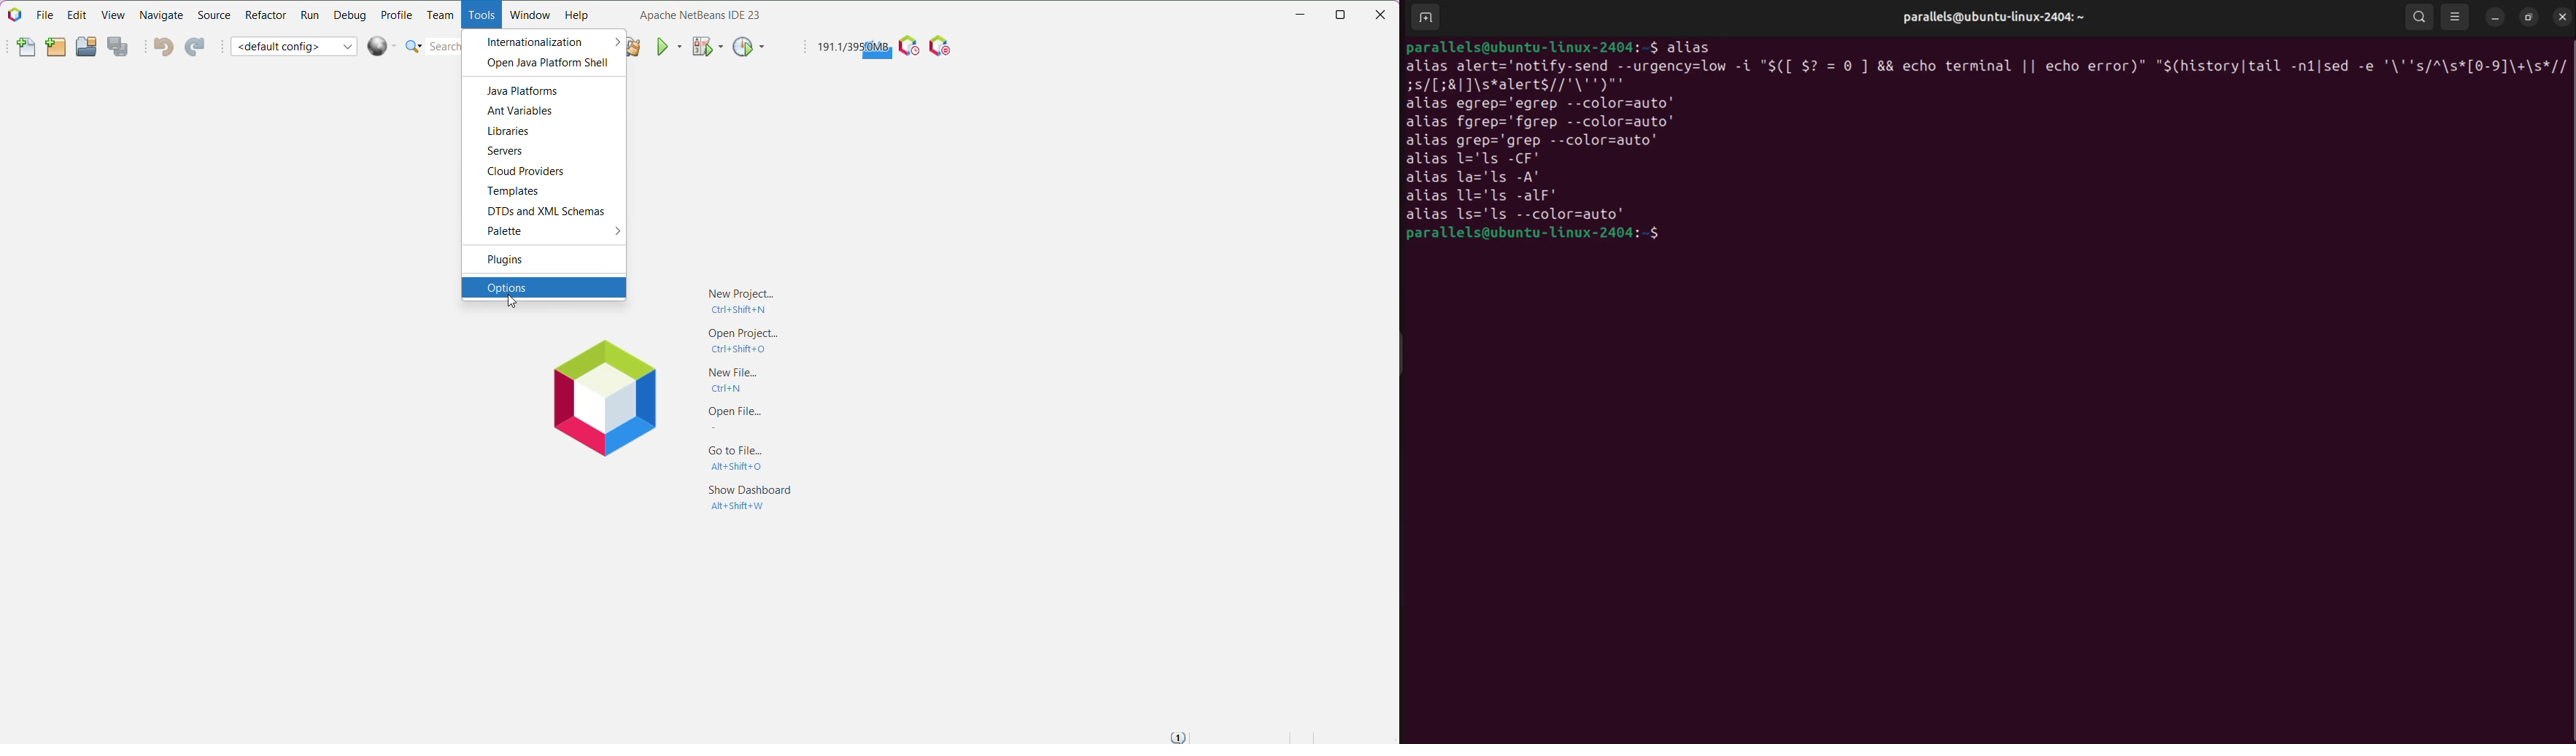 This screenshot has height=756, width=2576. What do you see at coordinates (1478, 160) in the screenshot?
I see `alias l=ls -cf` at bounding box center [1478, 160].